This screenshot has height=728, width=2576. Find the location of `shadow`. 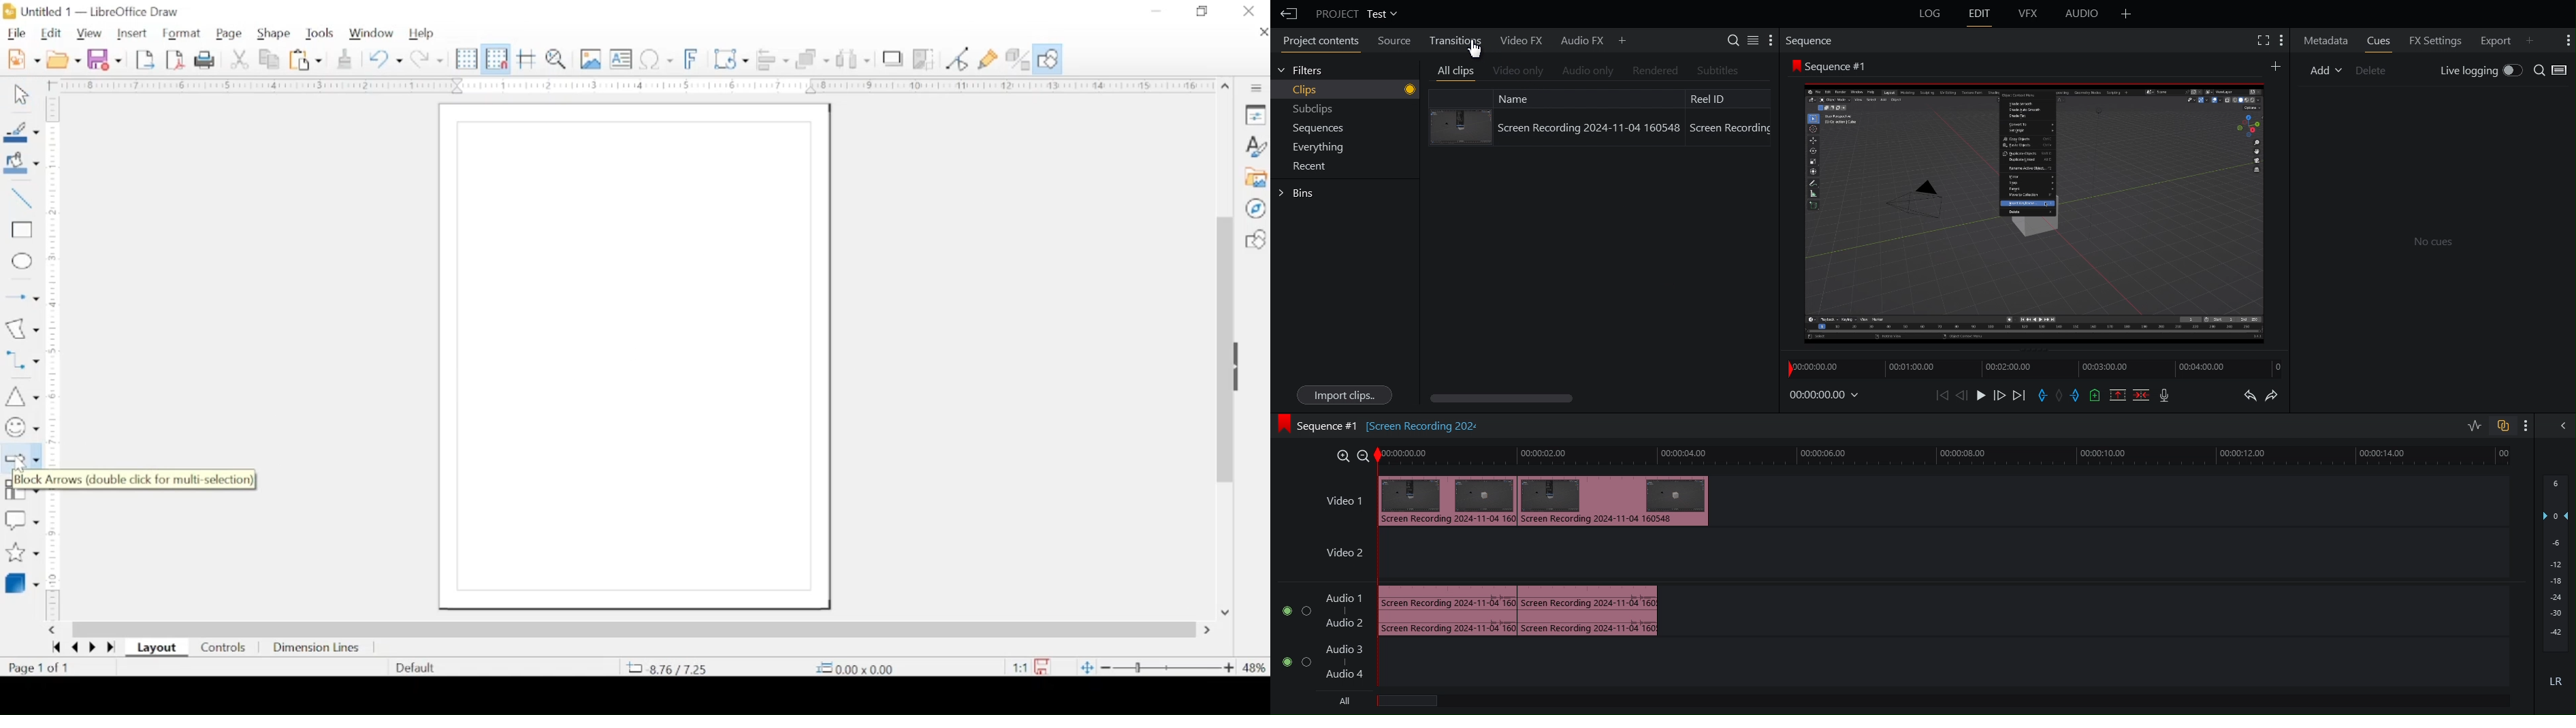

shadow is located at coordinates (893, 57).